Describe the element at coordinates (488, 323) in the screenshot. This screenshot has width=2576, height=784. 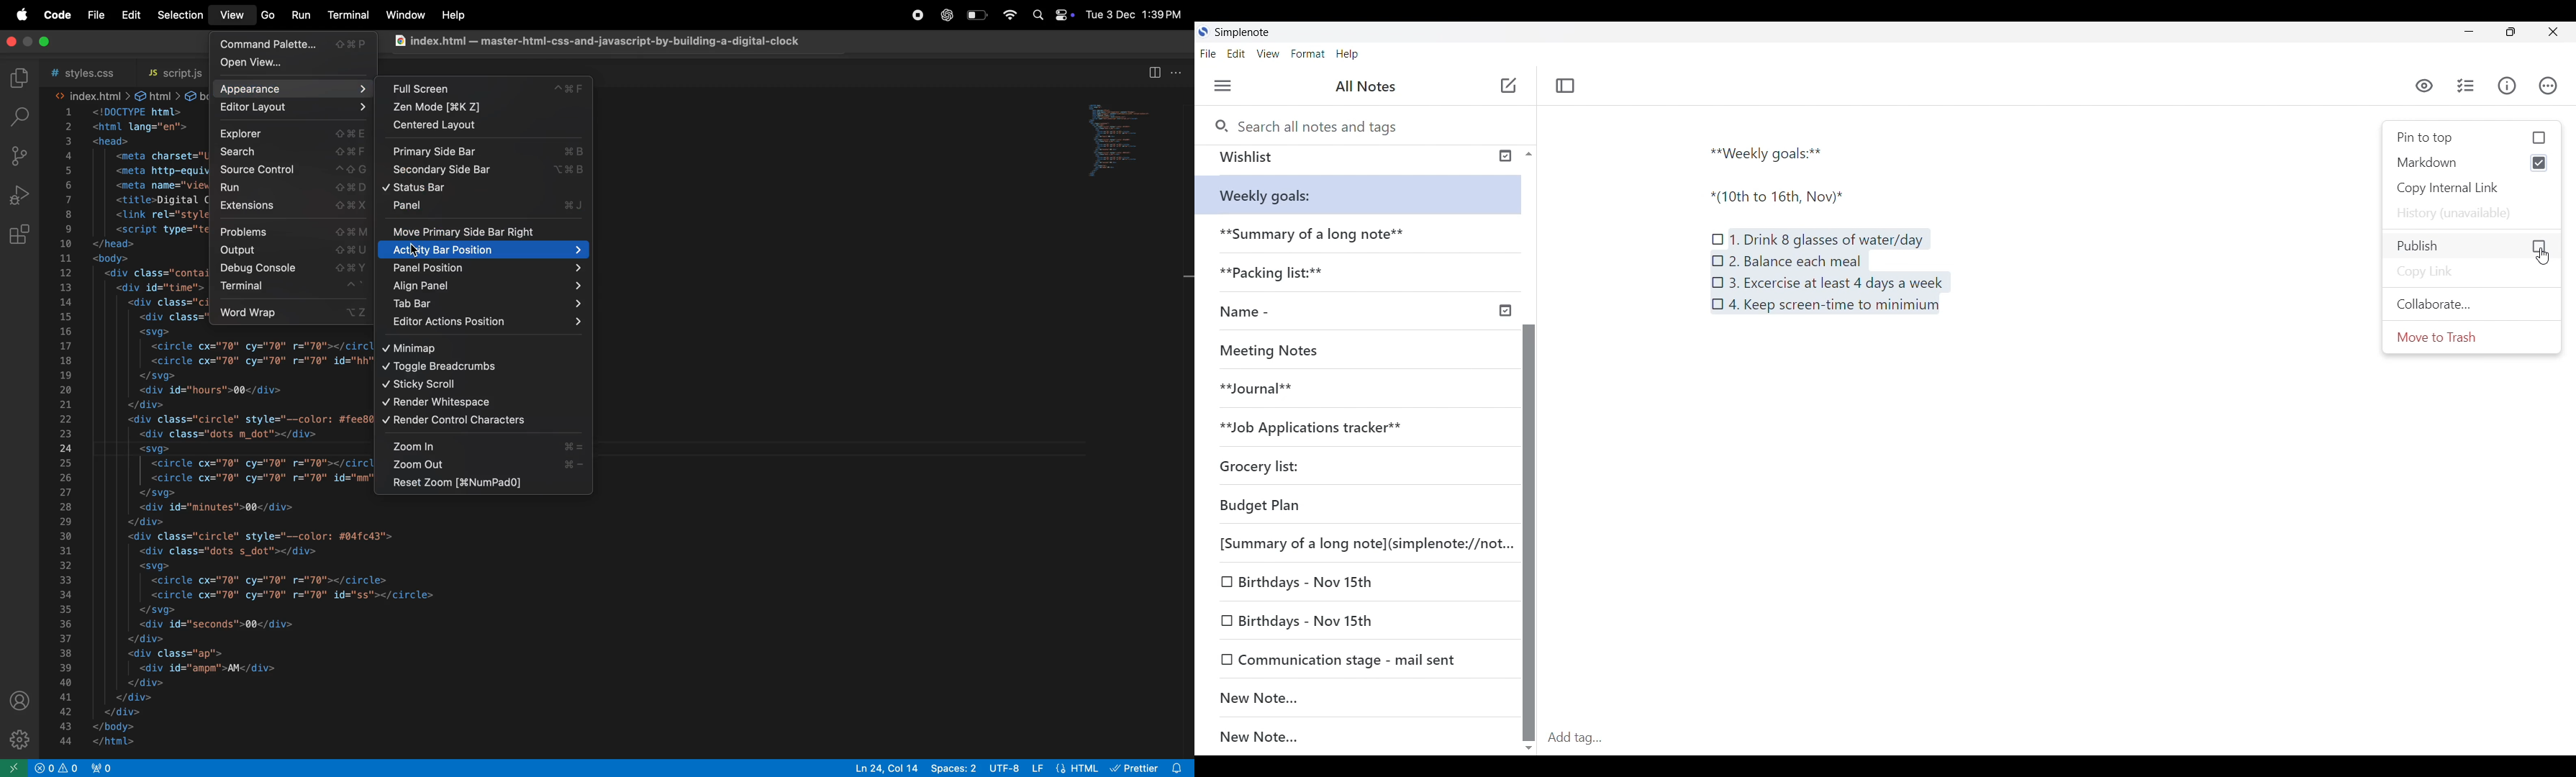
I see `editpr action position` at that location.